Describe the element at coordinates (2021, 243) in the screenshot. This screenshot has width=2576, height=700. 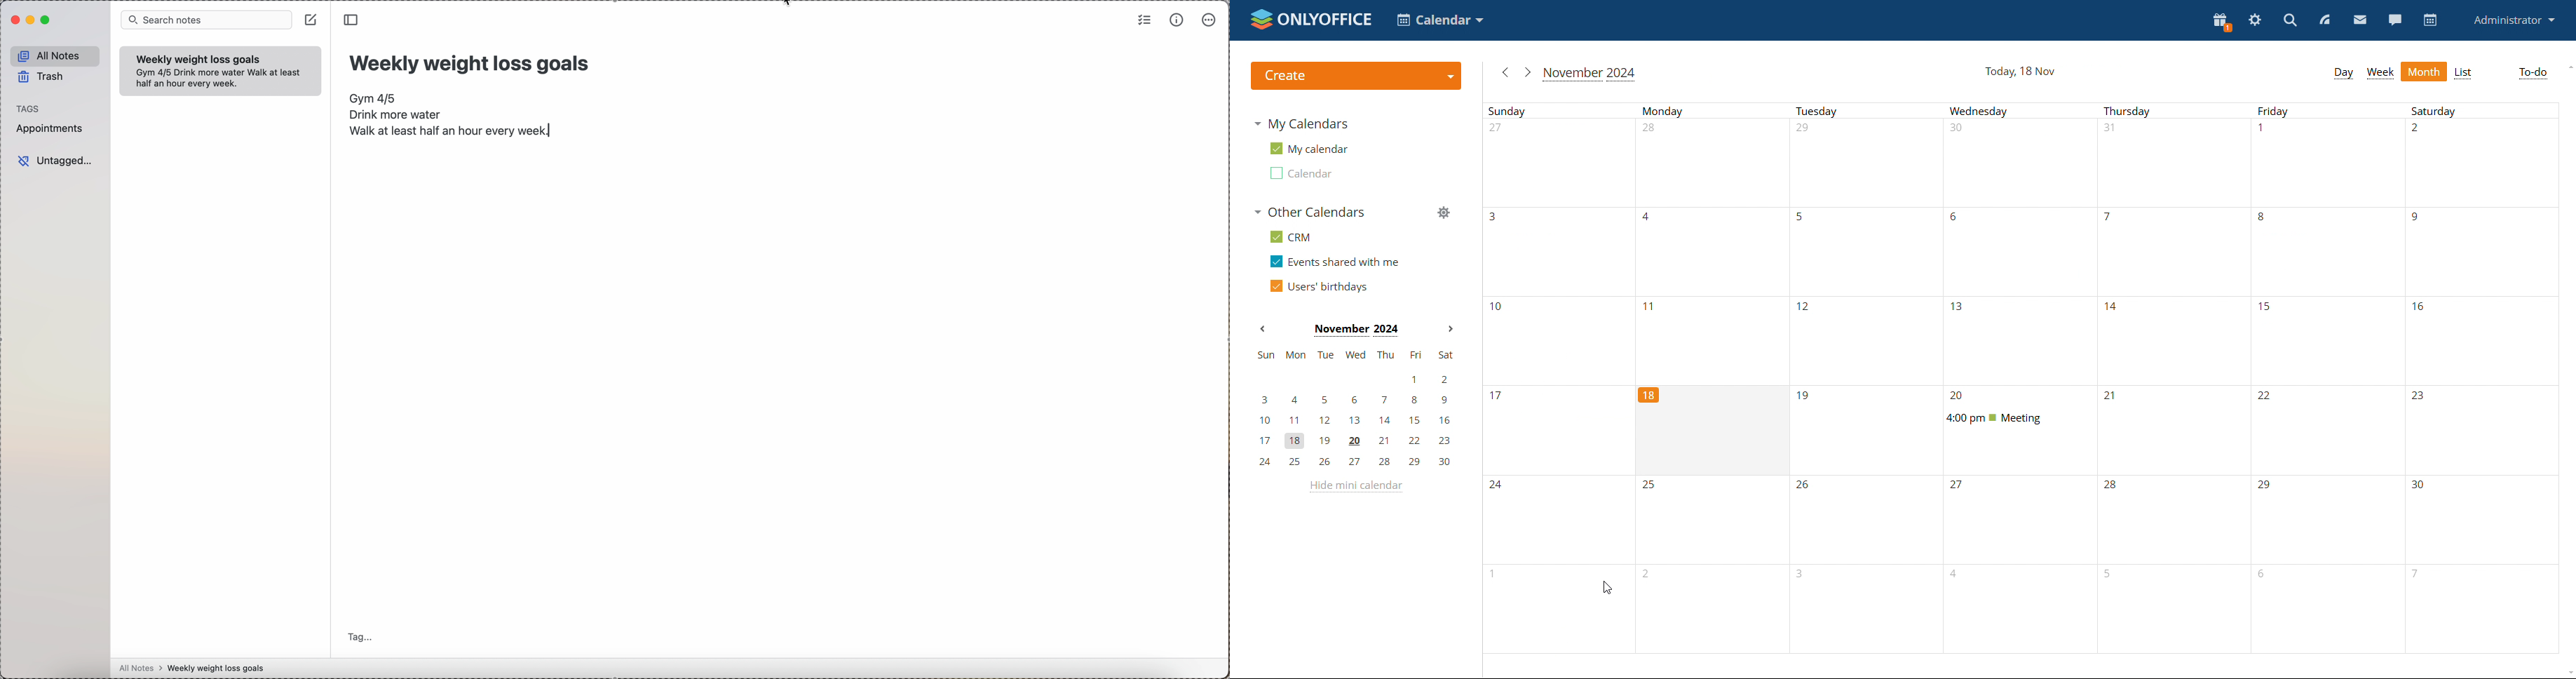
I see `wednesday` at that location.